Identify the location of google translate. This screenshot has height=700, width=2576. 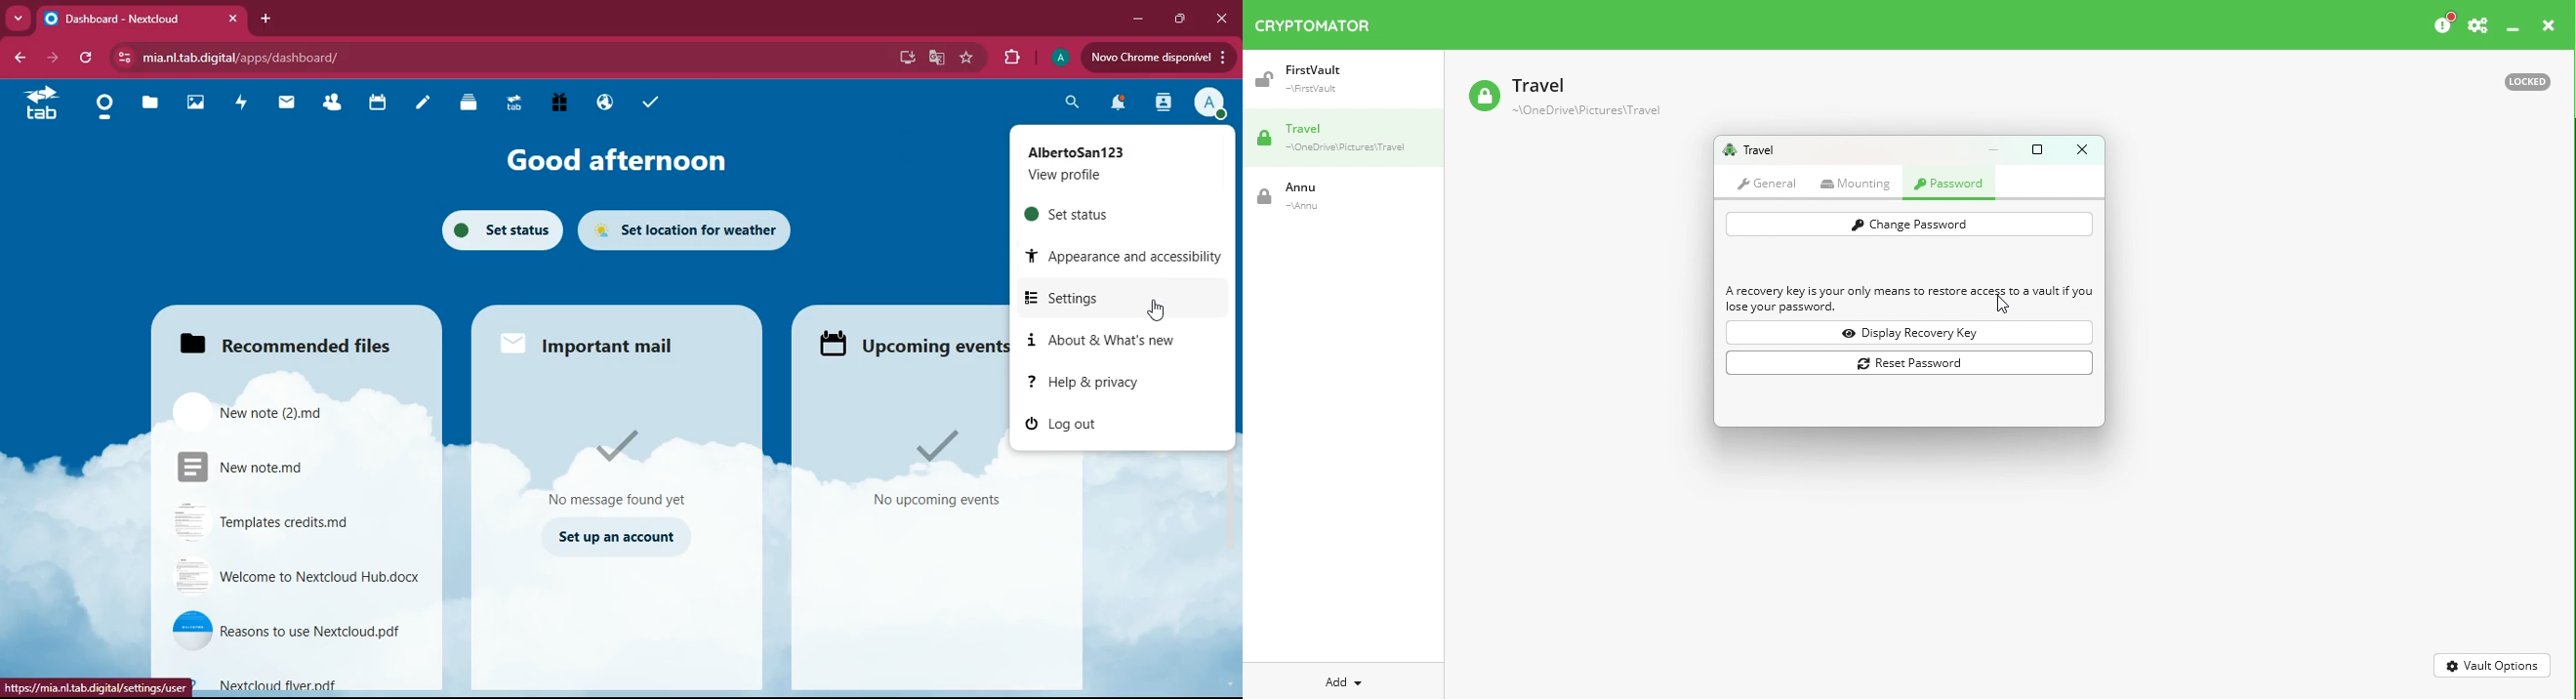
(939, 57).